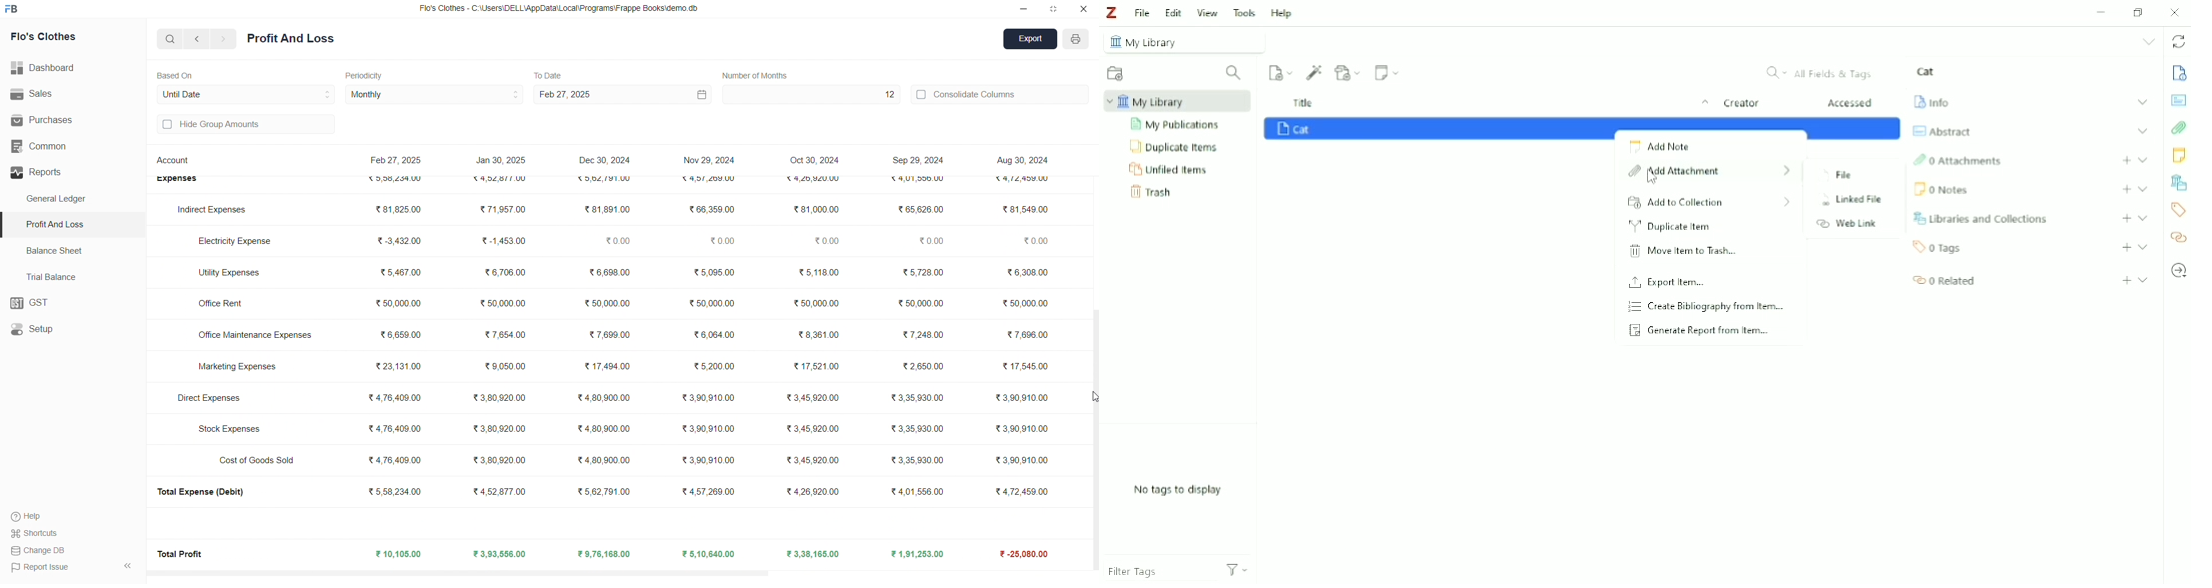  What do you see at coordinates (1672, 227) in the screenshot?
I see `Duplicate Item` at bounding box center [1672, 227].